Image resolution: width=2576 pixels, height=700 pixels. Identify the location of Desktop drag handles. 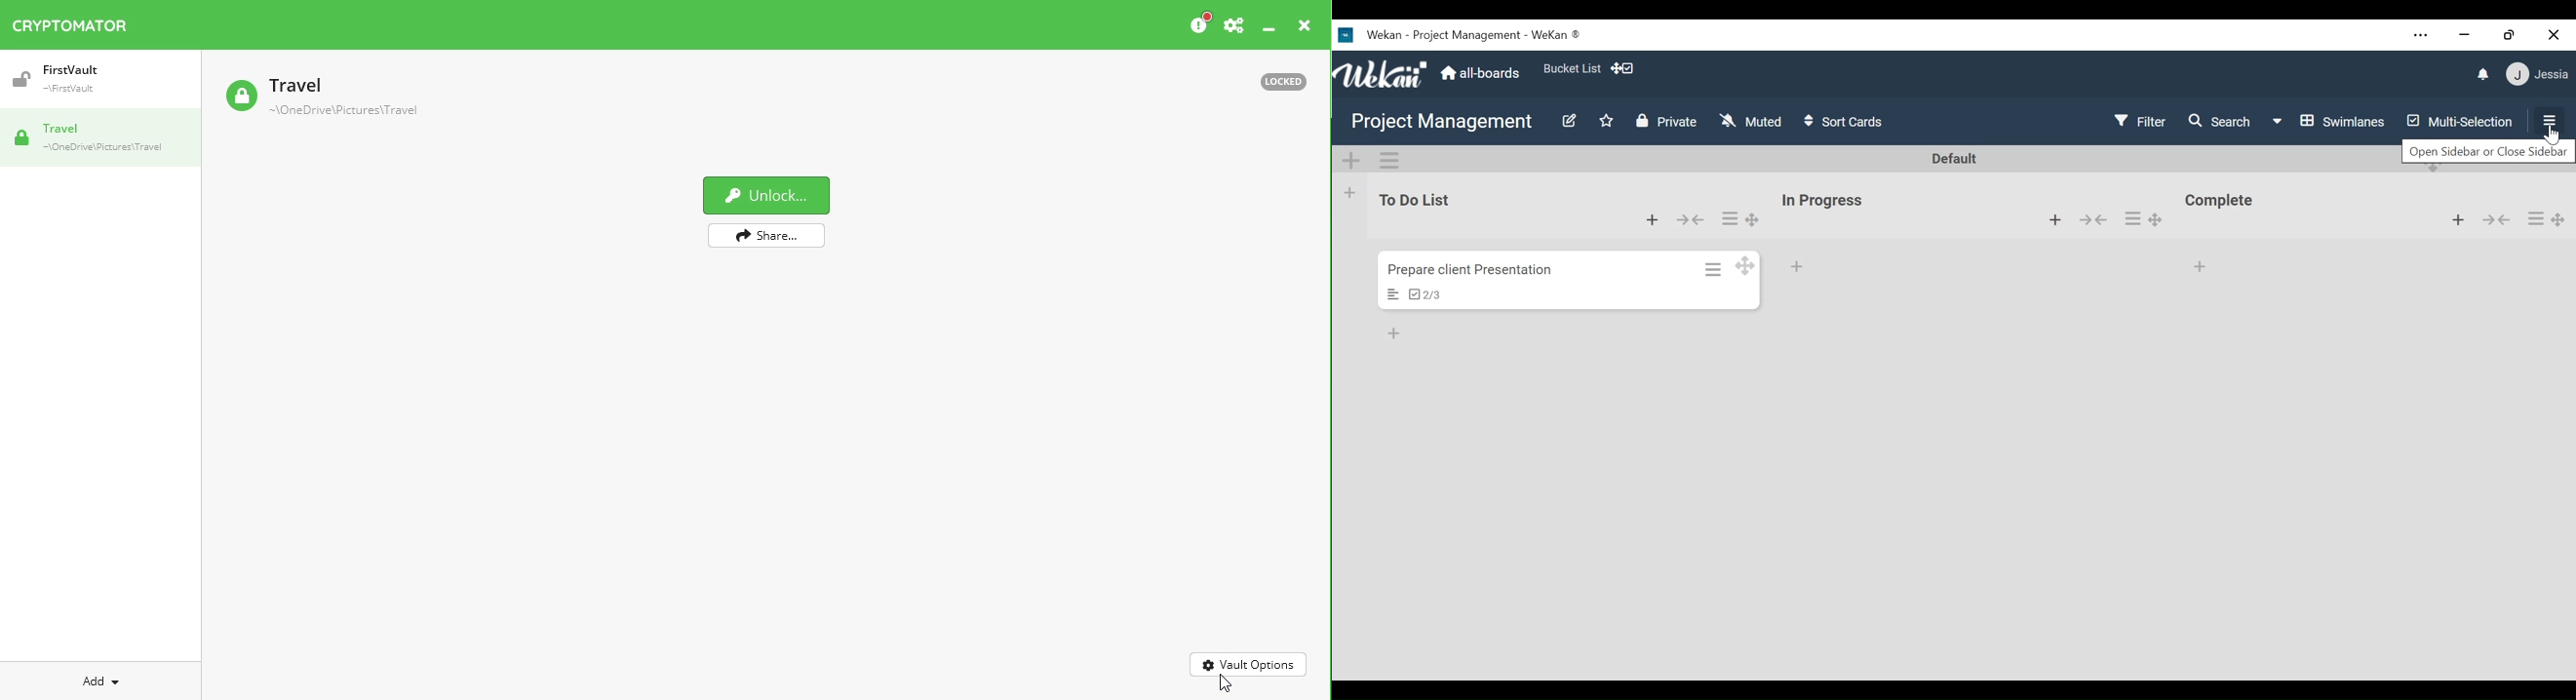
(1745, 264).